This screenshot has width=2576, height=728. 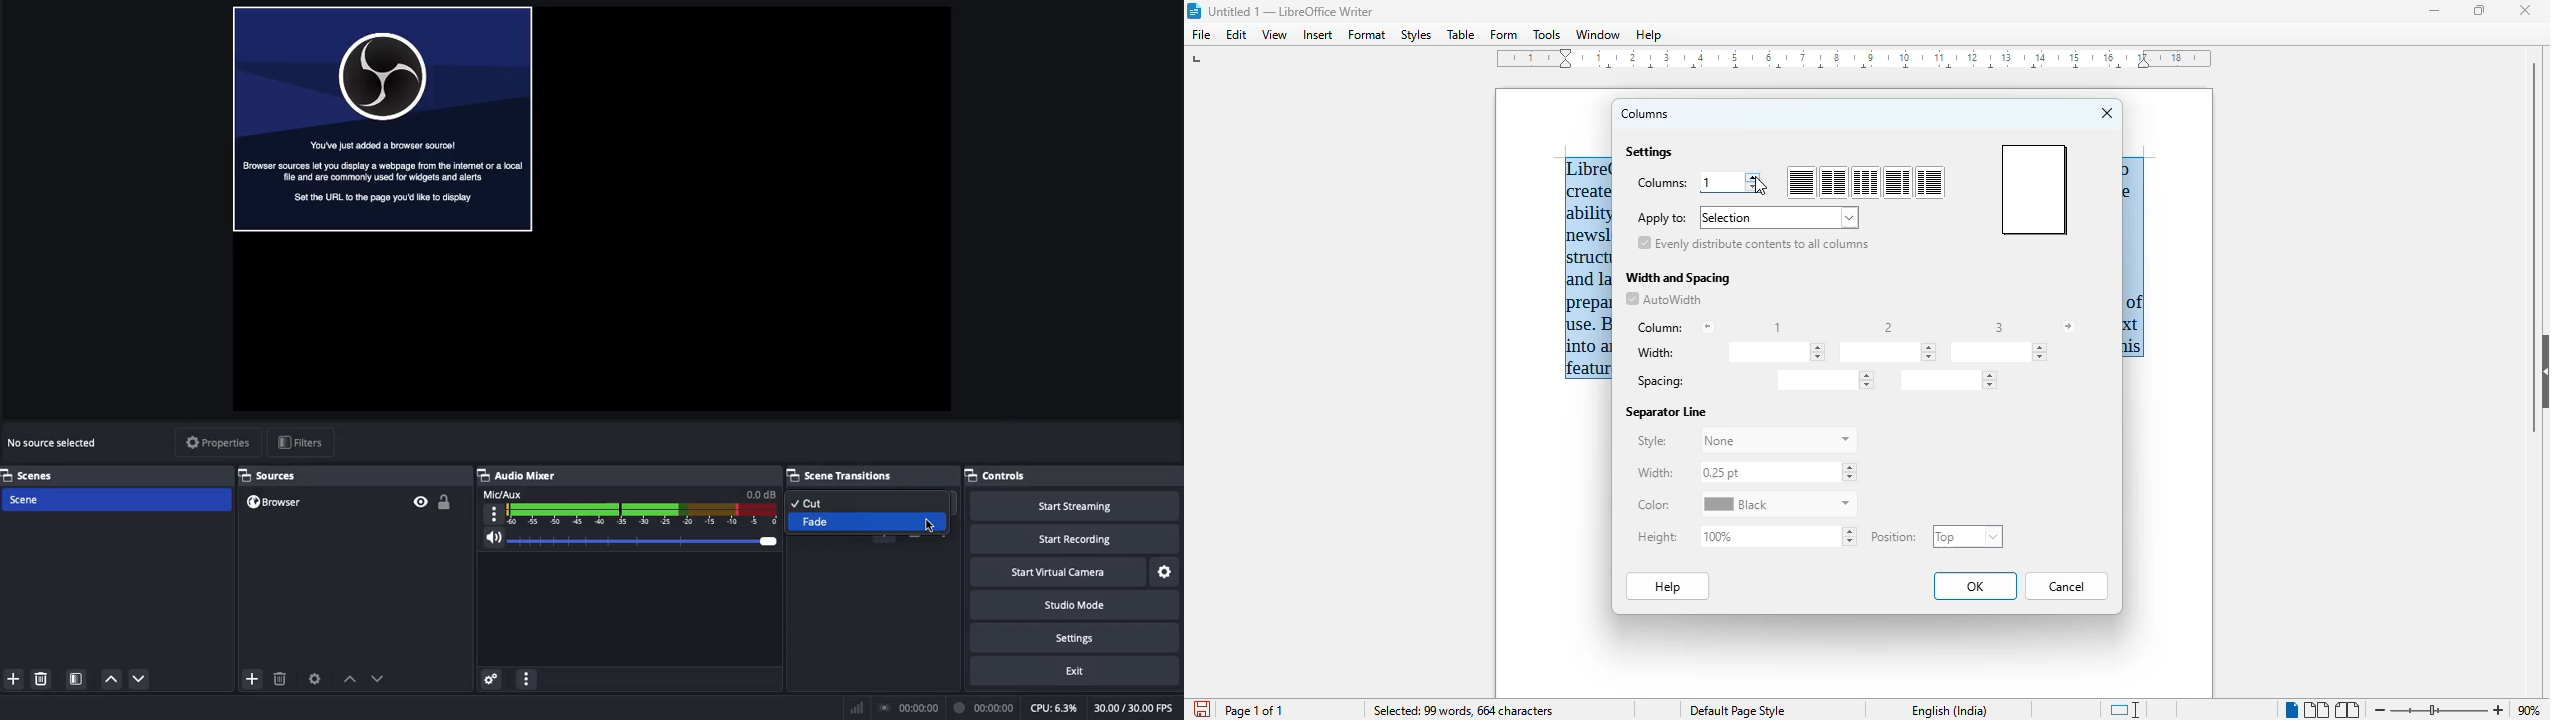 What do you see at coordinates (520, 475) in the screenshot?
I see `Audio mixer` at bounding box center [520, 475].